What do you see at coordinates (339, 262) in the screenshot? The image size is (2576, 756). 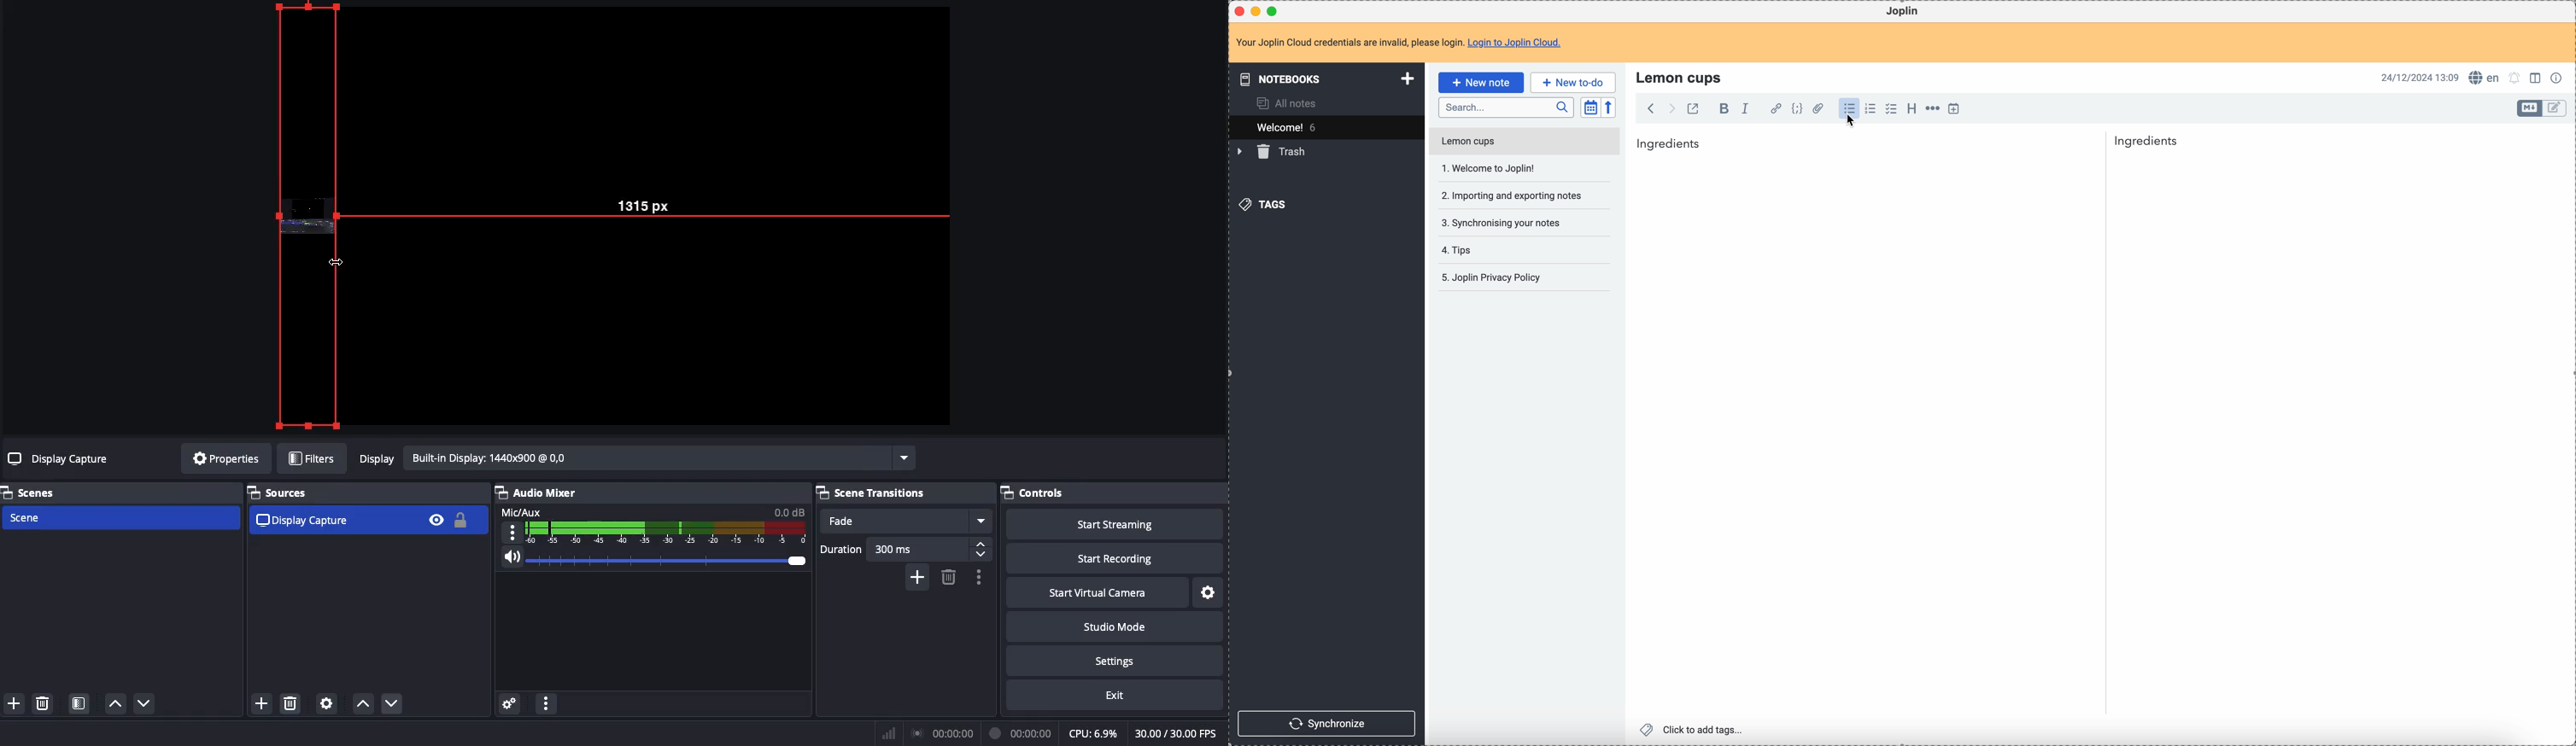 I see `Cursor` at bounding box center [339, 262].